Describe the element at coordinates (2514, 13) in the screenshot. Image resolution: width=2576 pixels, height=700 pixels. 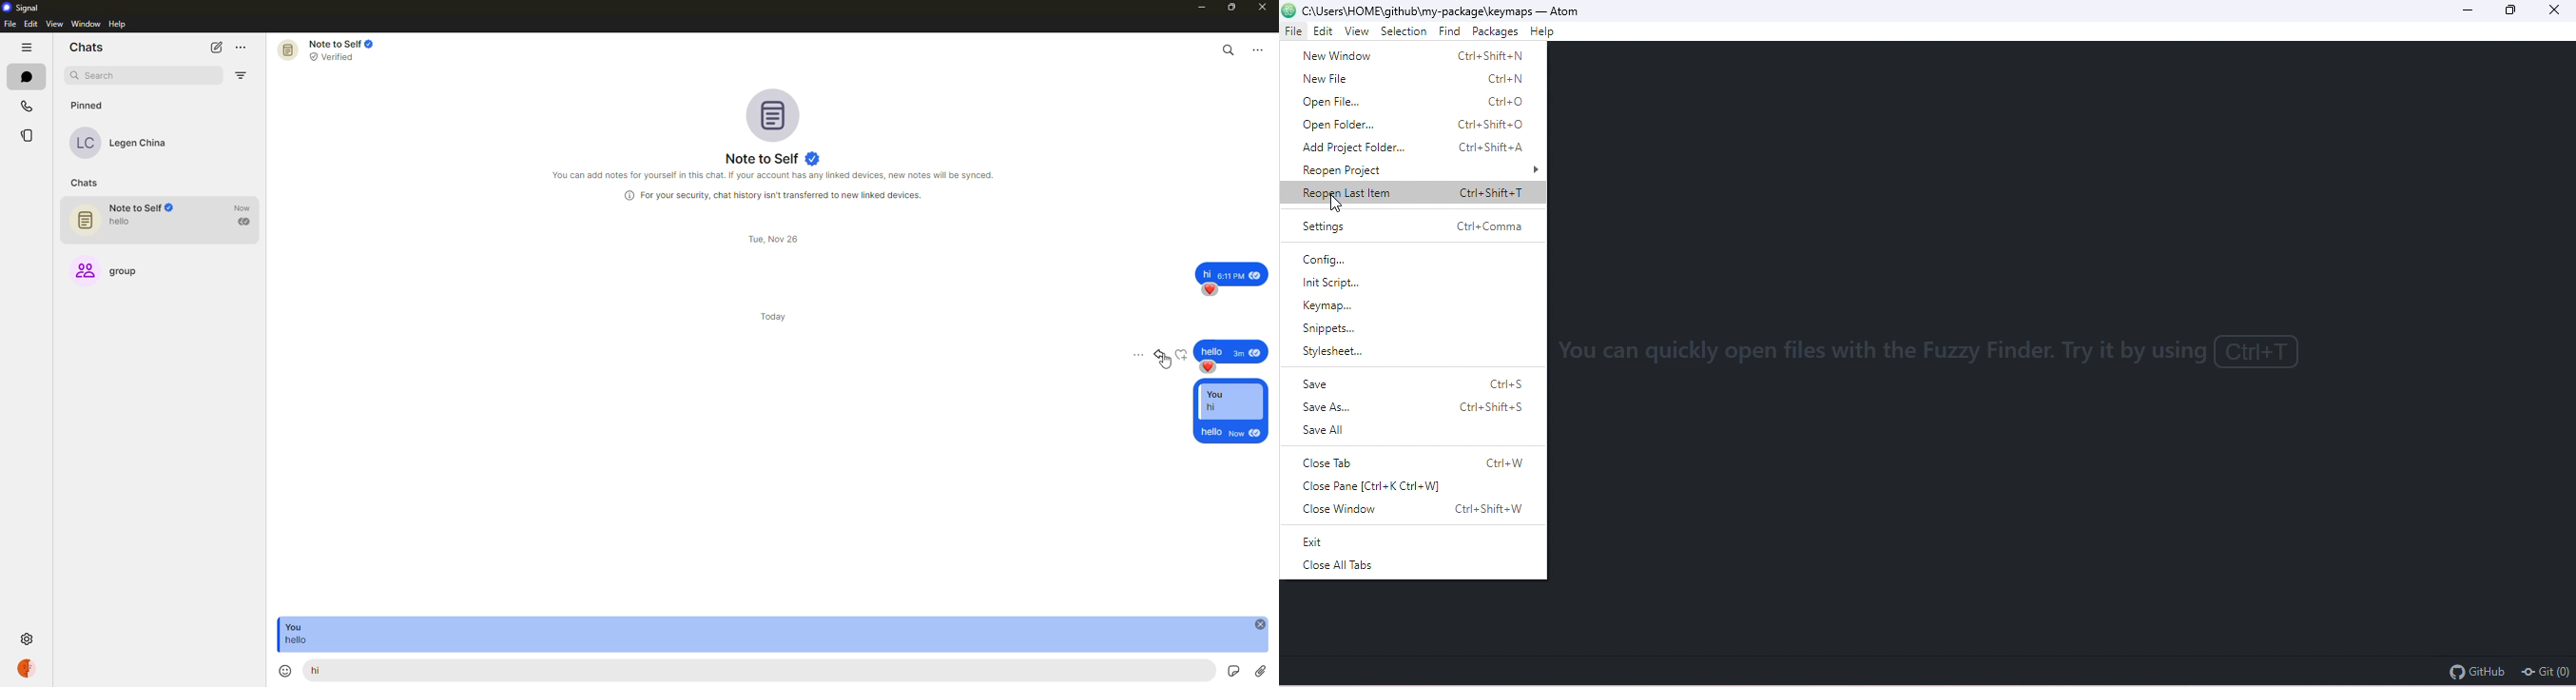
I see `maximize` at that location.